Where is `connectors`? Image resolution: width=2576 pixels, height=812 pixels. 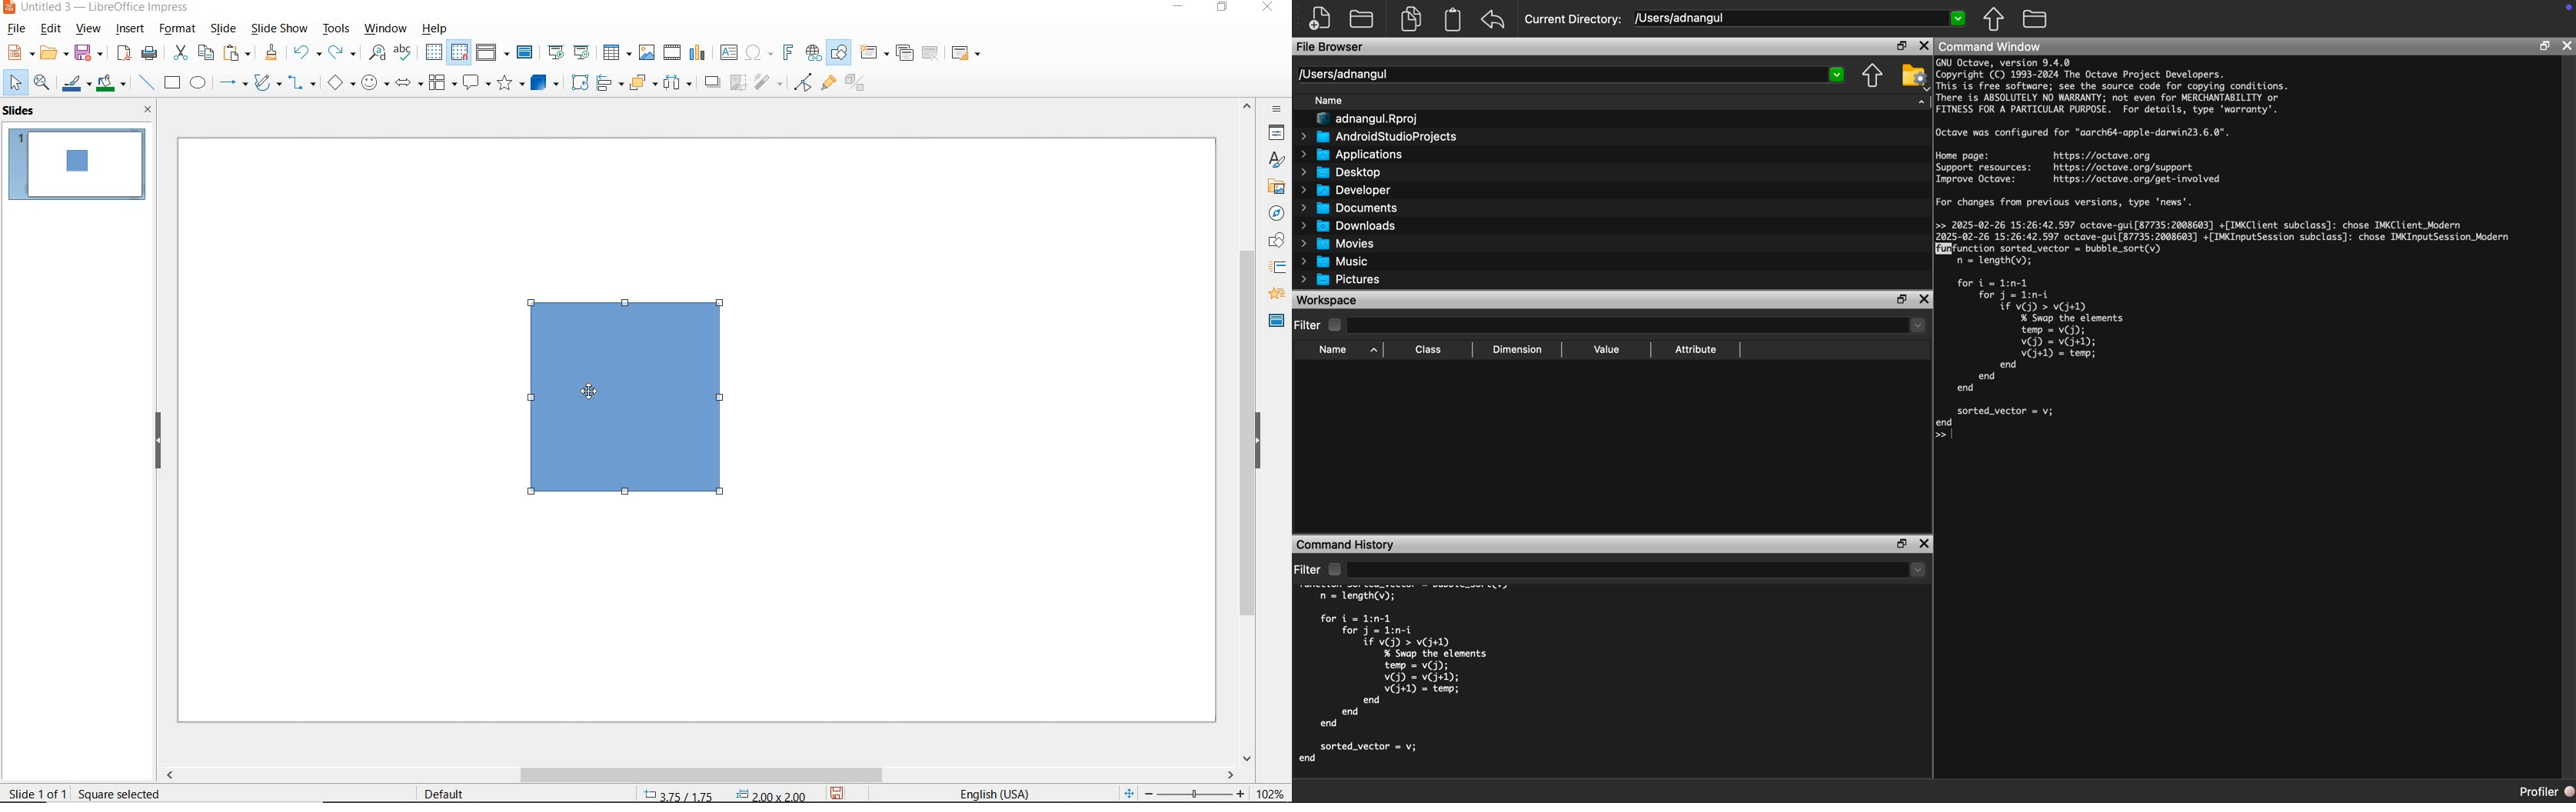 connectors is located at coordinates (301, 85).